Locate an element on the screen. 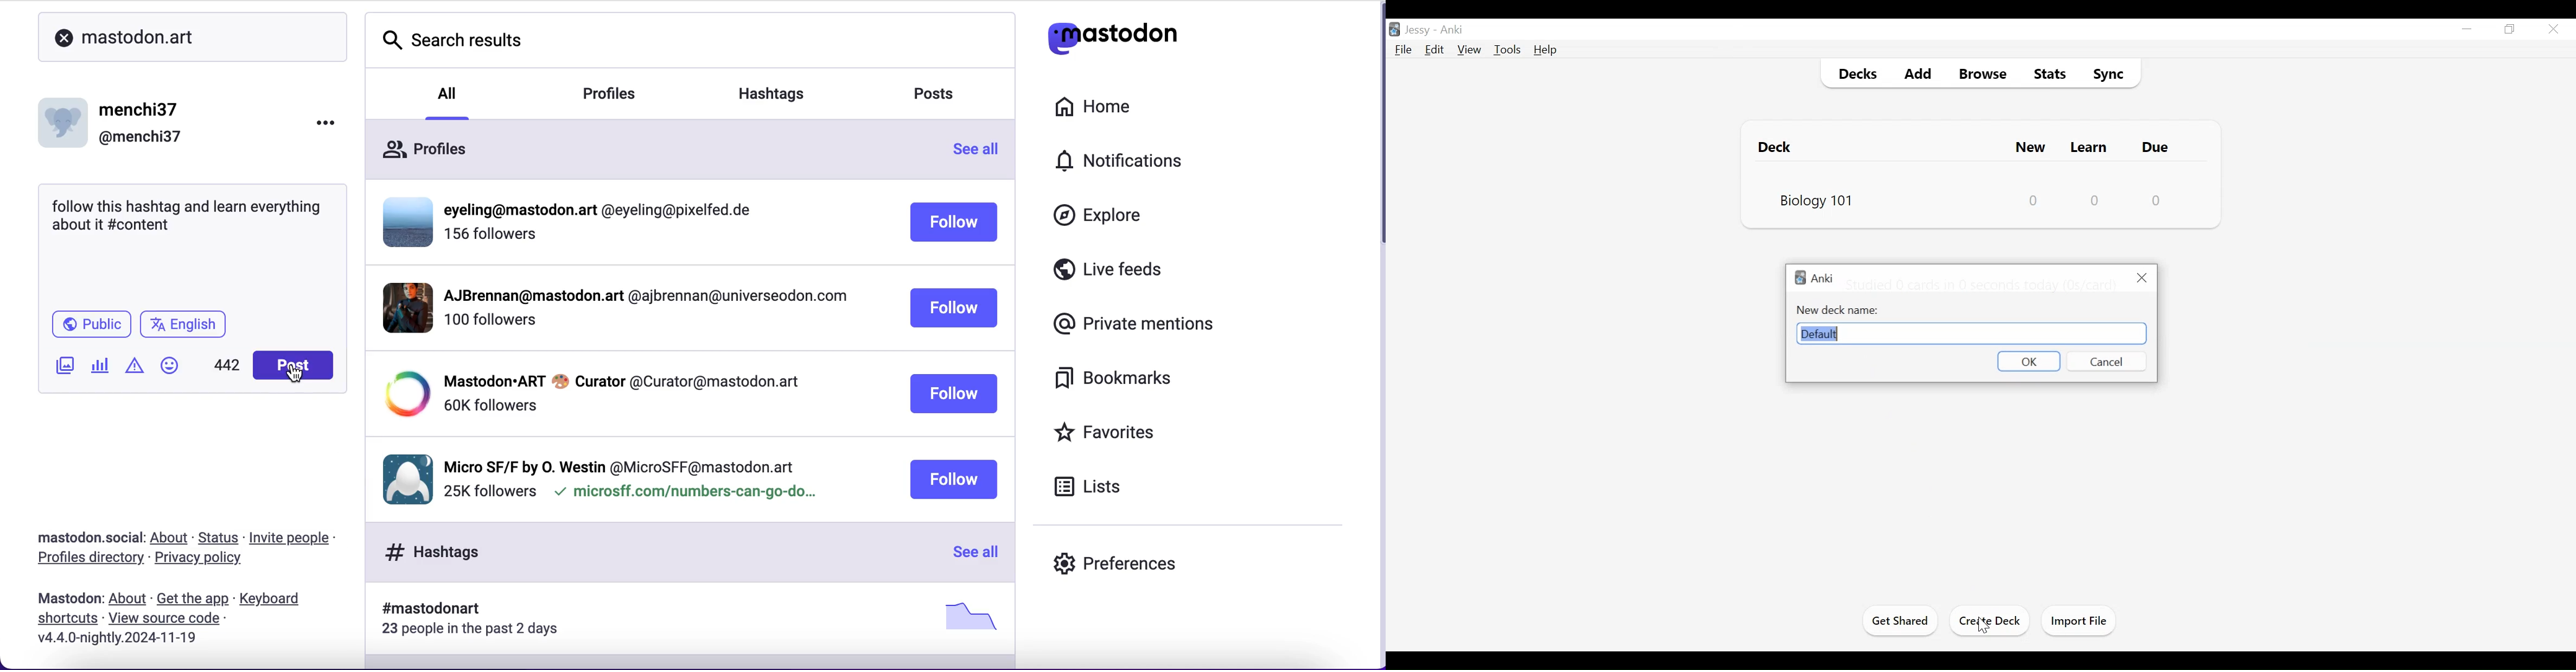  all is located at coordinates (449, 92).